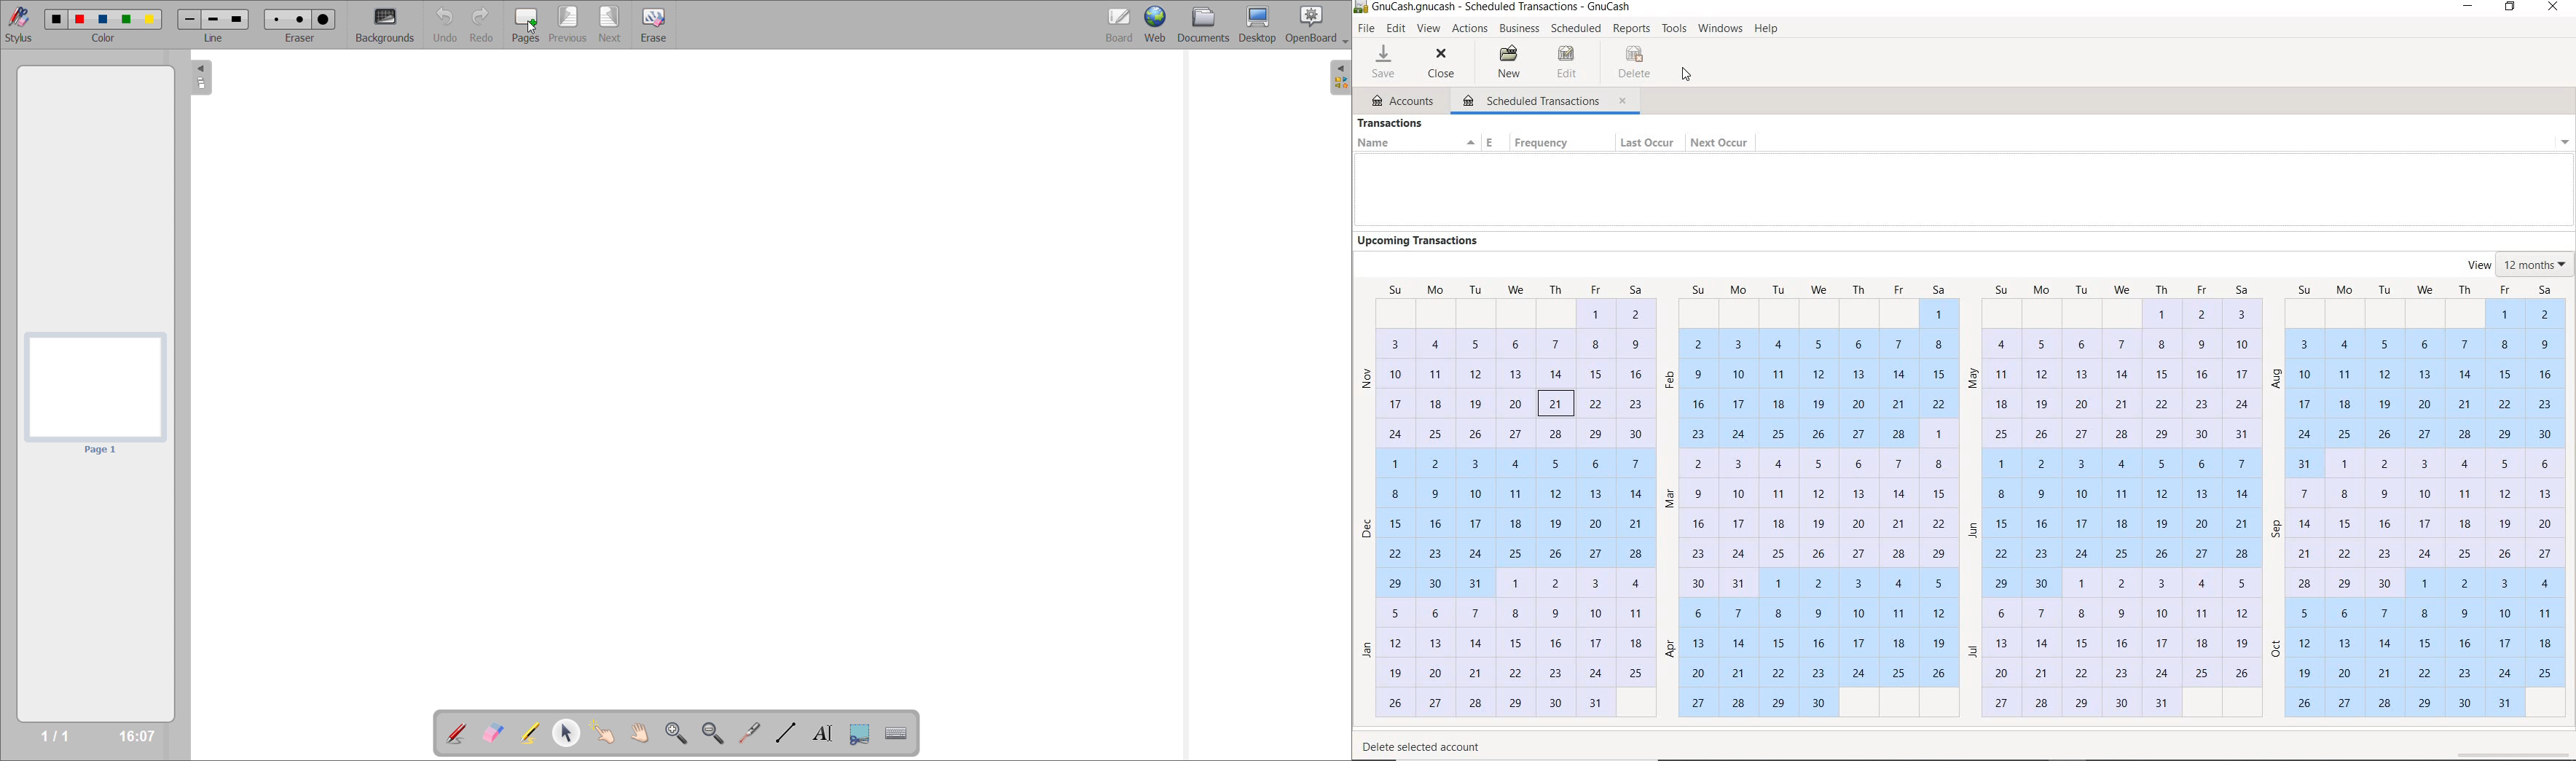 This screenshot has height=784, width=2576. What do you see at coordinates (1421, 749) in the screenshot?
I see `DELETE SELECTED ACCOUNT` at bounding box center [1421, 749].